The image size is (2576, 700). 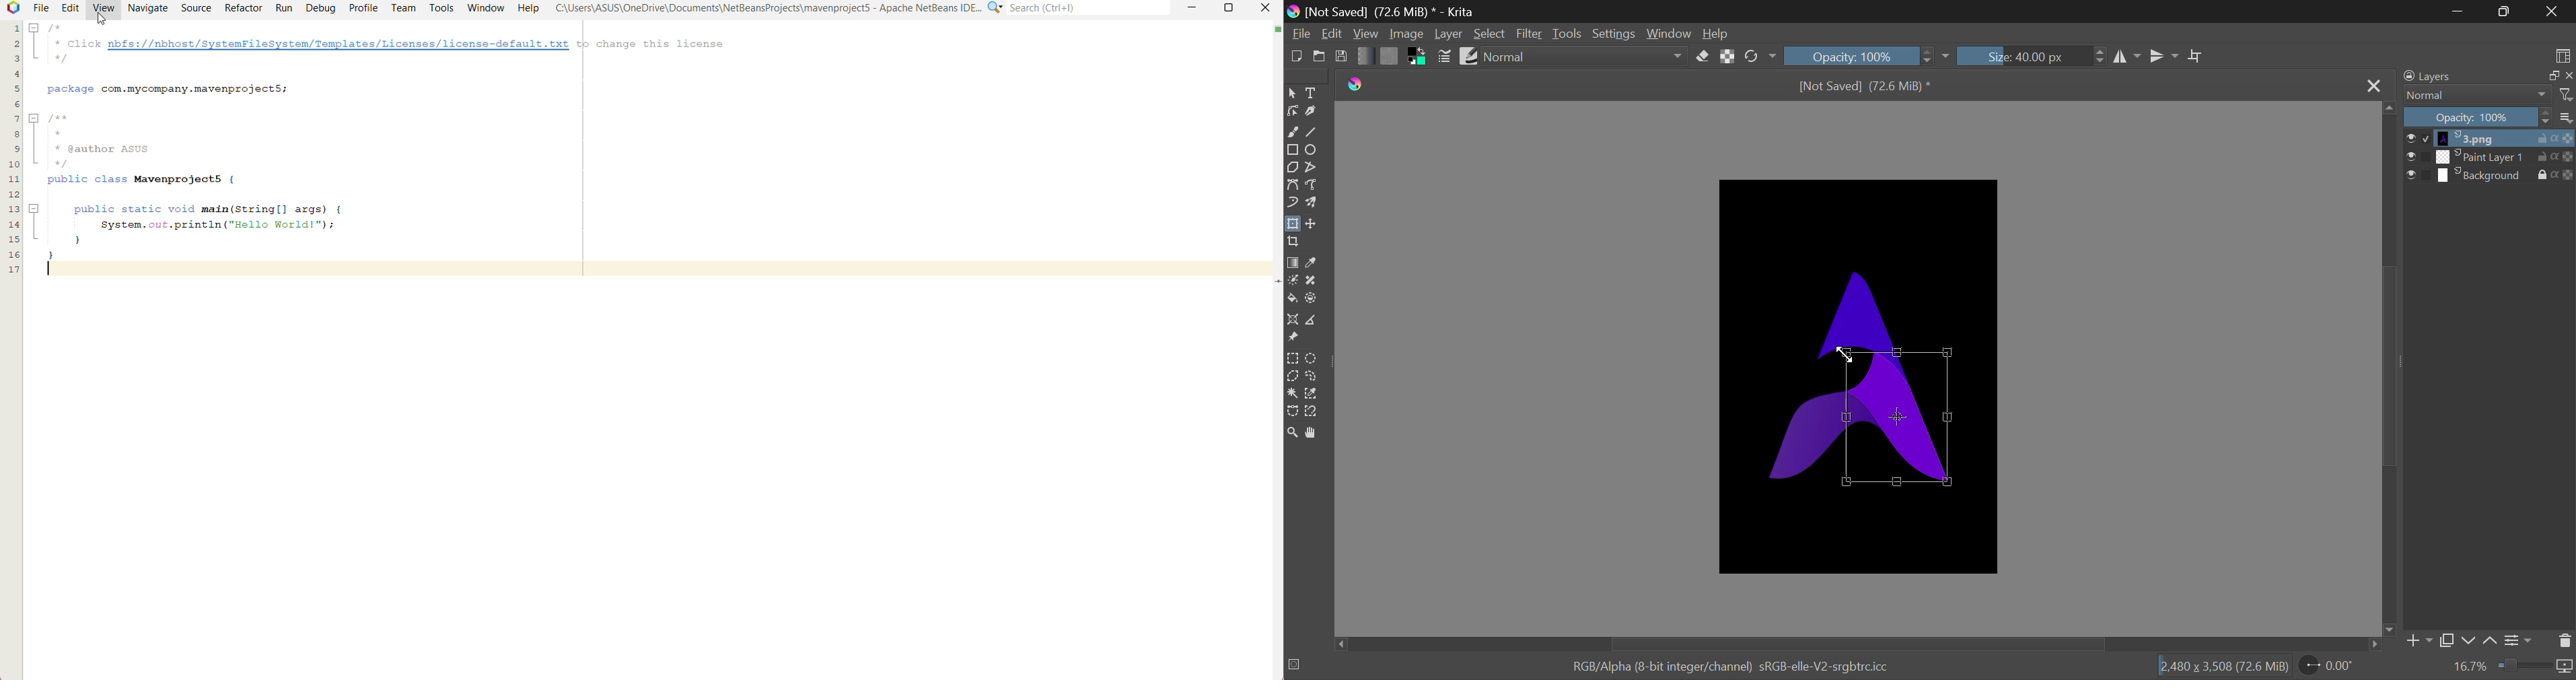 I want to click on Freehand Tool, so click(x=1310, y=377).